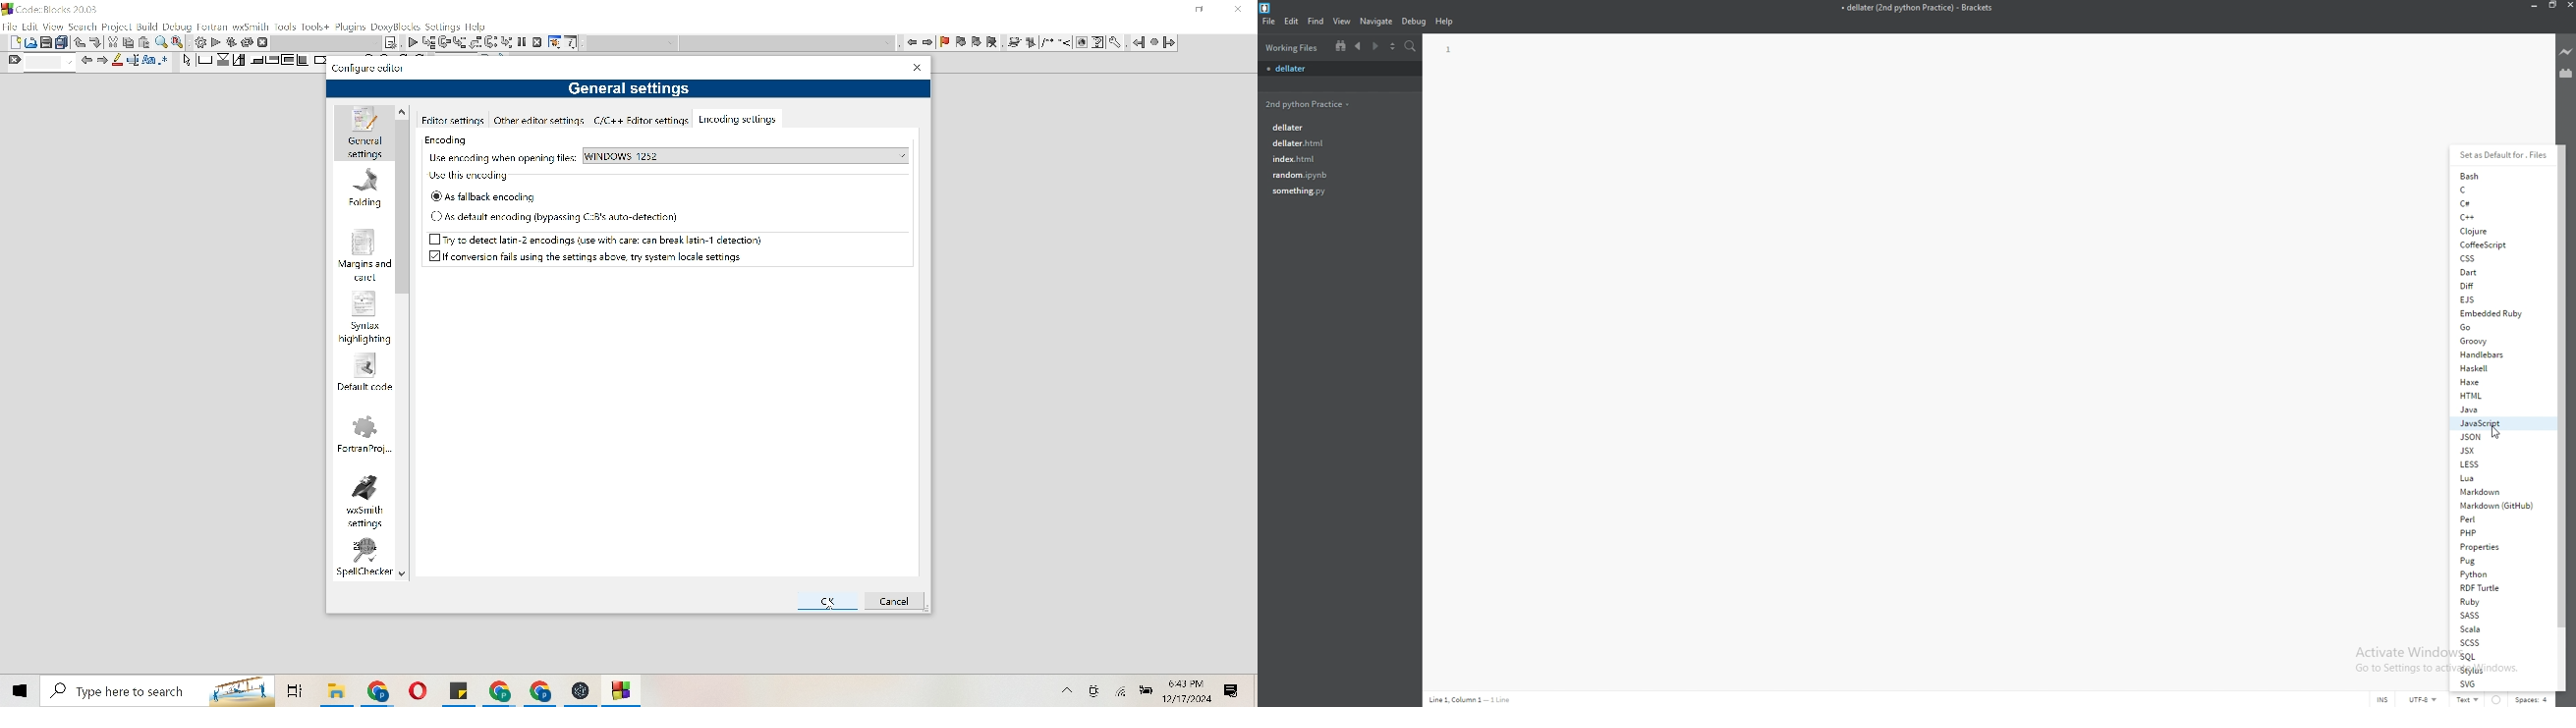 Image resolution: width=2576 pixels, height=728 pixels. Describe the element at coordinates (2396, 659) in the screenshot. I see `Activate Windows
Go to Settings to activate Windows.` at that location.